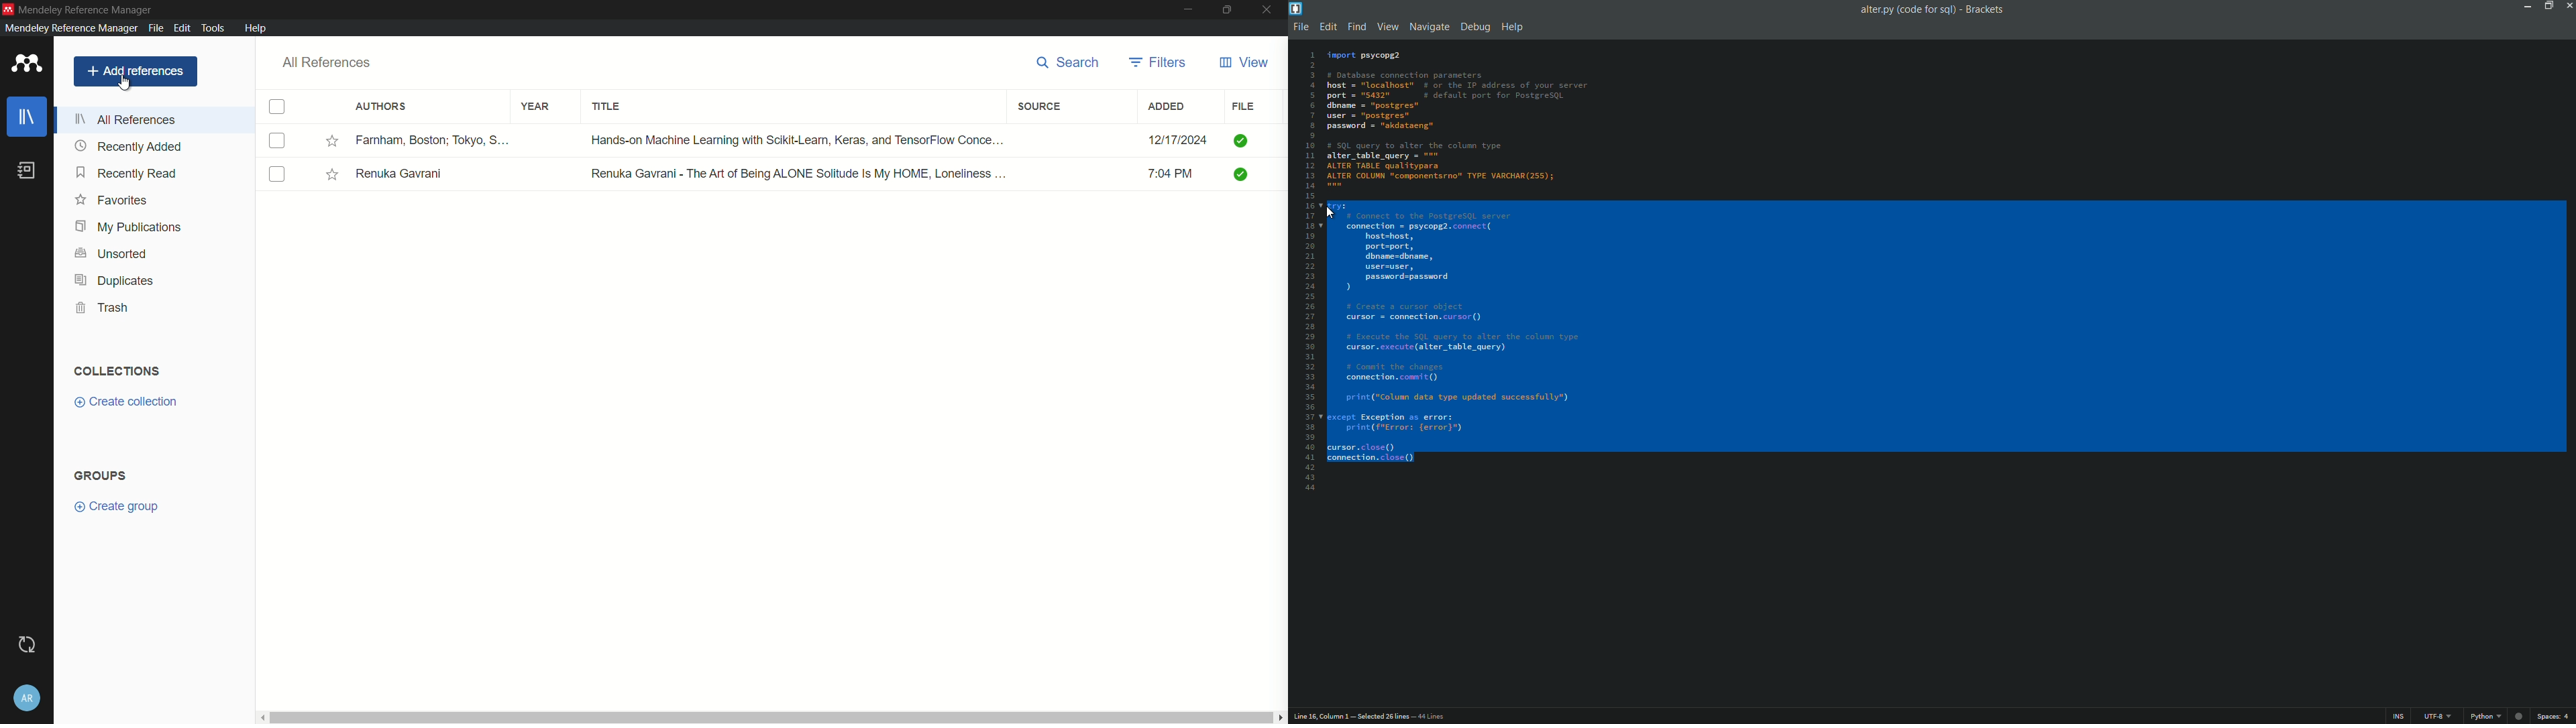  Describe the element at coordinates (402, 174) in the screenshot. I see `Renuka Gavrani` at that location.